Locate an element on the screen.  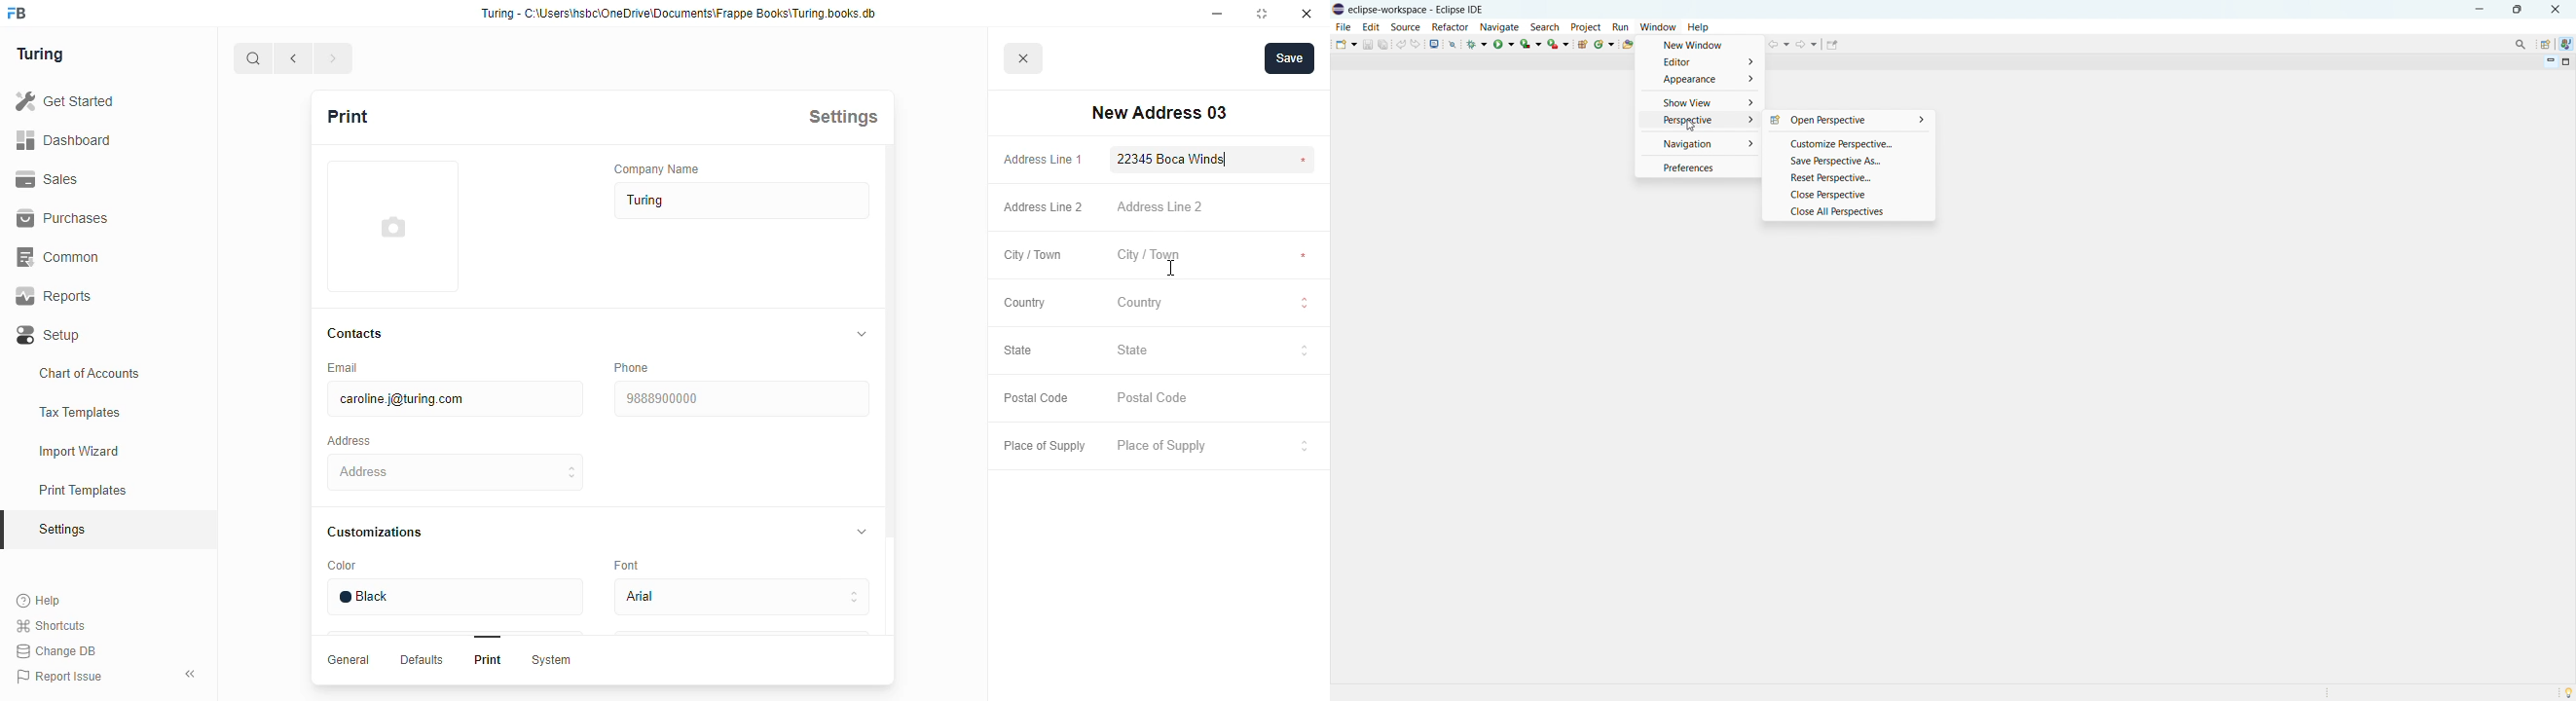
open type is located at coordinates (1627, 44).